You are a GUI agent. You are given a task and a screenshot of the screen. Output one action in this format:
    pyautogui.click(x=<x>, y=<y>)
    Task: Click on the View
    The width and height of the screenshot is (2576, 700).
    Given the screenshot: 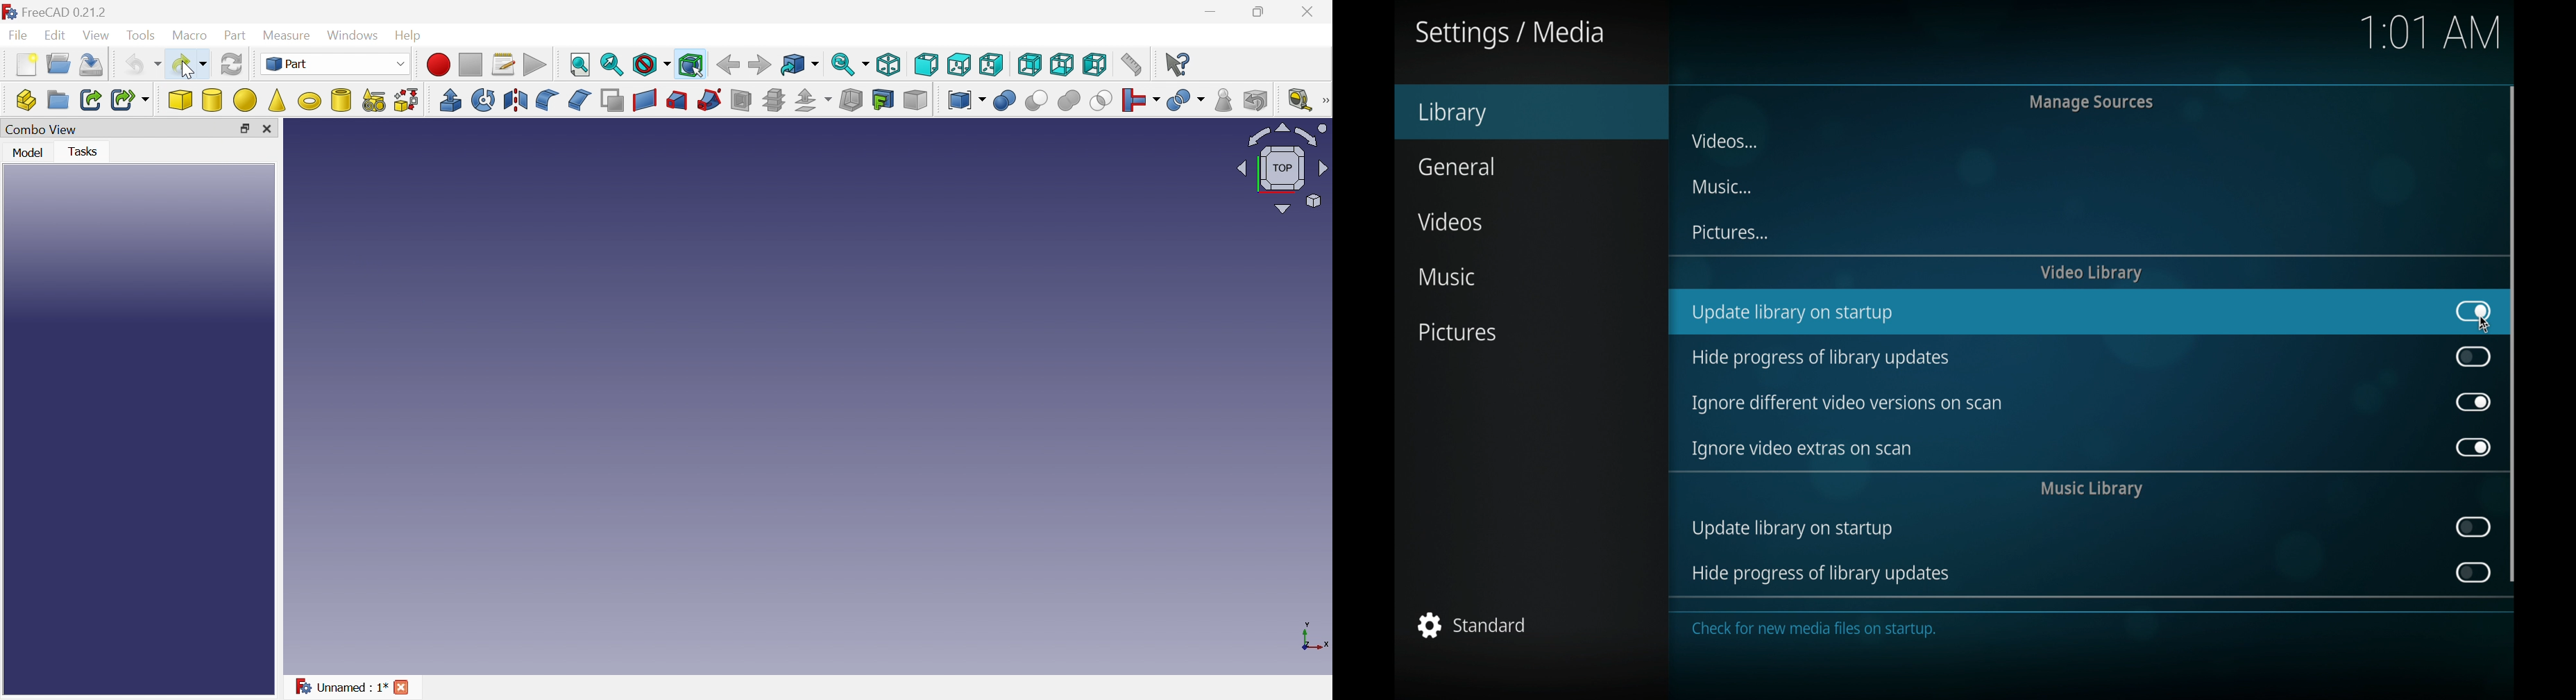 What is the action you would take?
    pyautogui.click(x=94, y=35)
    